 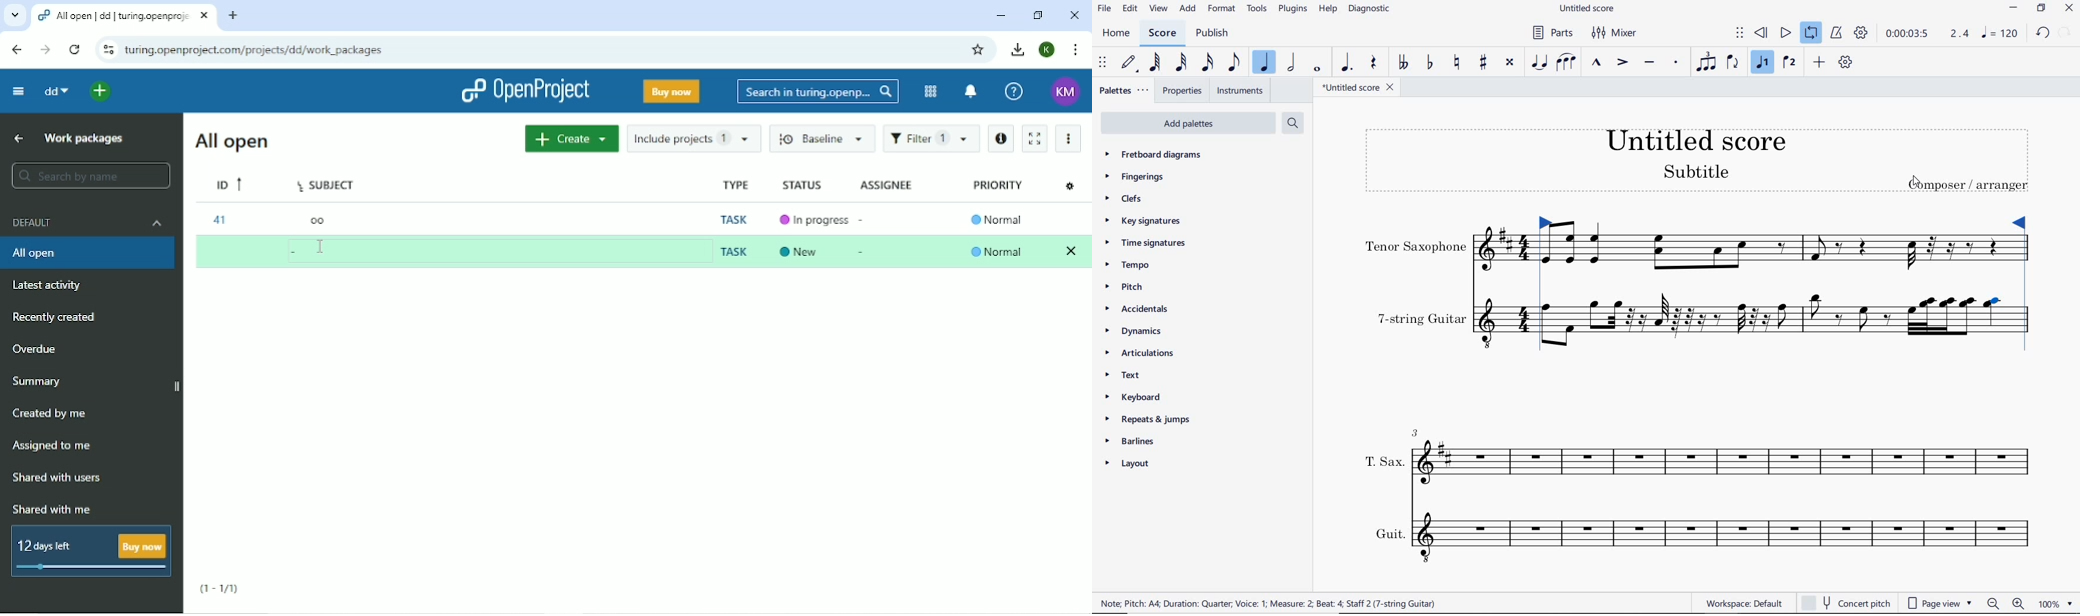 What do you see at coordinates (46, 49) in the screenshot?
I see `Forward` at bounding box center [46, 49].